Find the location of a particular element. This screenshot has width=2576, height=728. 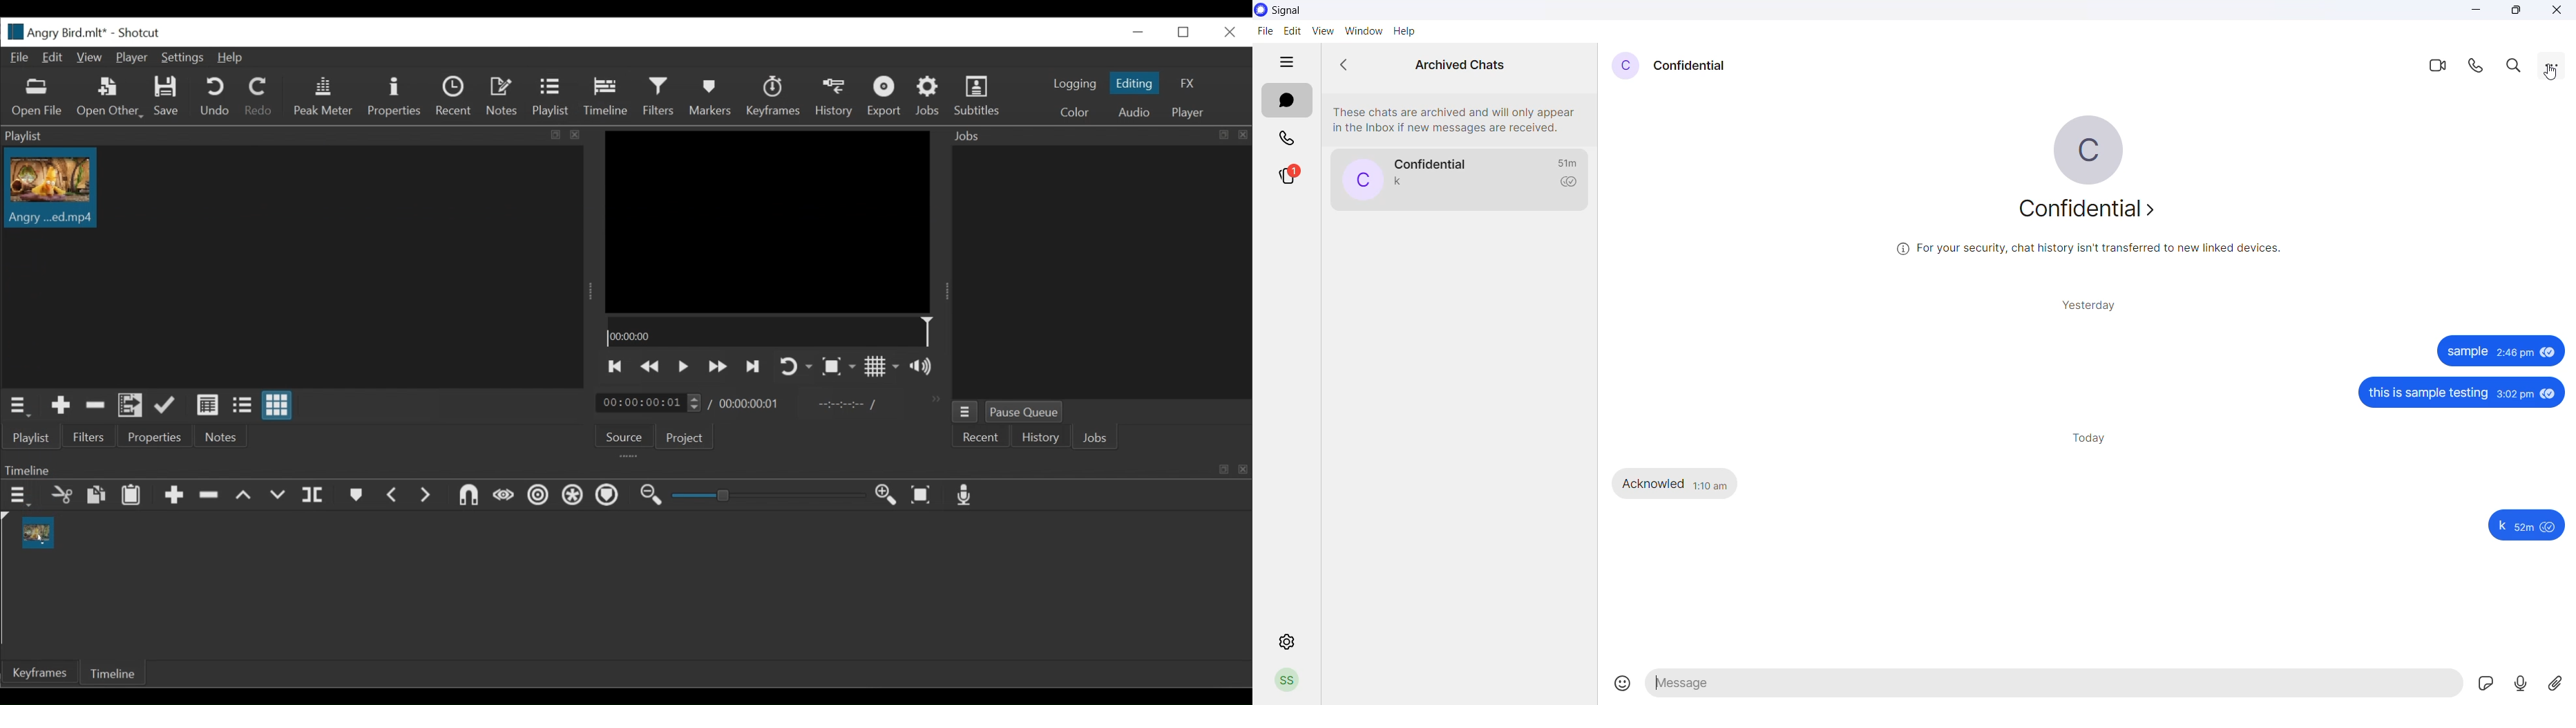

Zoom slider is located at coordinates (765, 497).